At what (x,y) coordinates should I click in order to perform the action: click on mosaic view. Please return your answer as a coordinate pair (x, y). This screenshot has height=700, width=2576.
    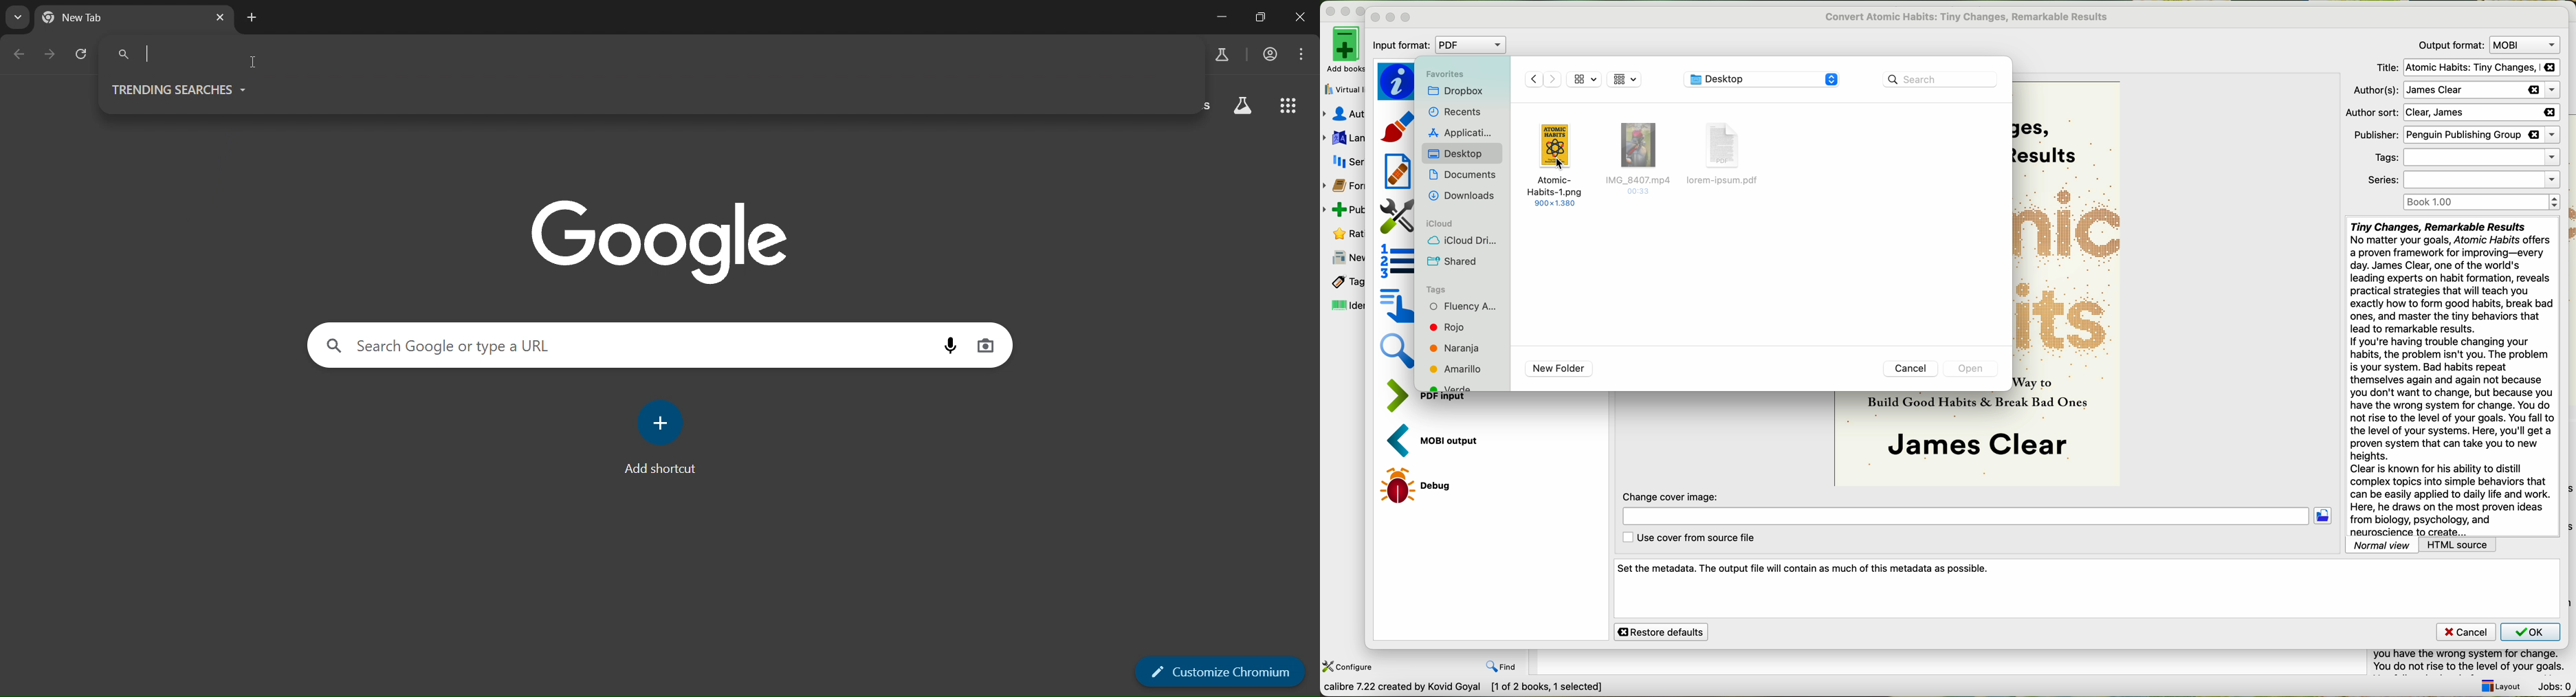
    Looking at the image, I should click on (1585, 79).